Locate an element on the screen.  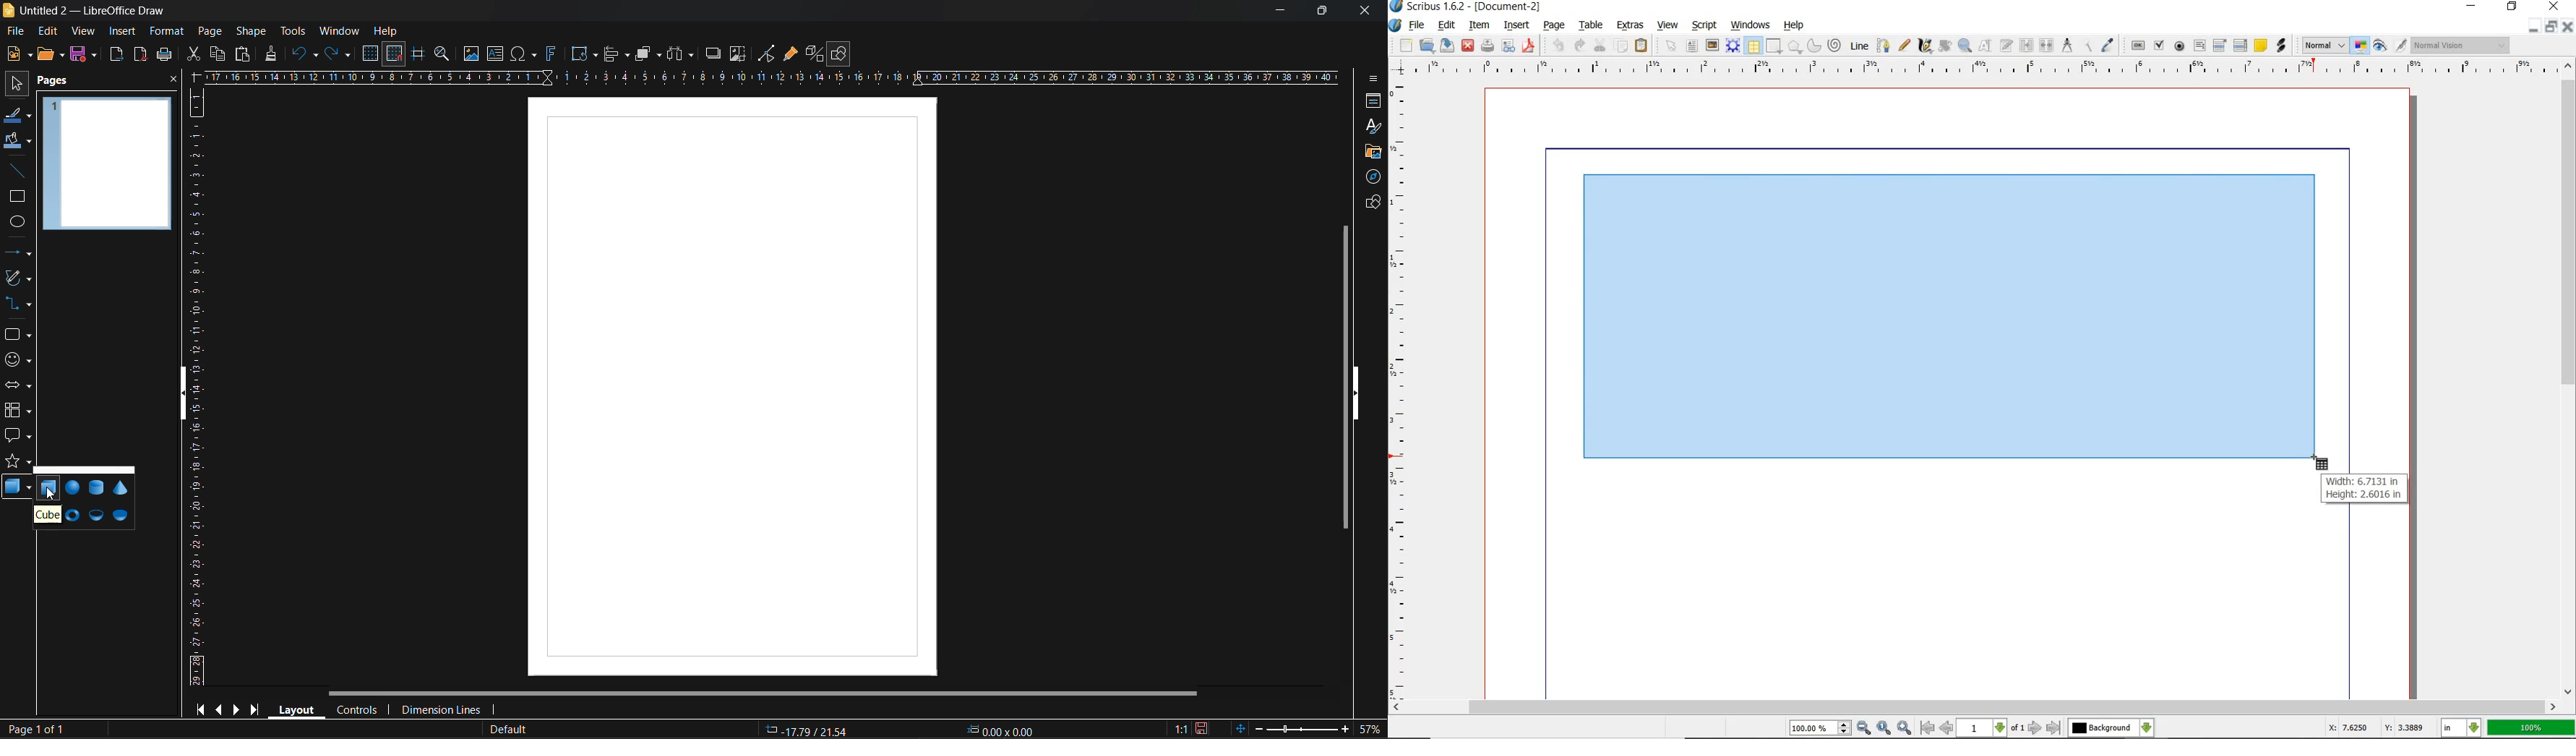
show gluepoint functions is located at coordinates (790, 54).